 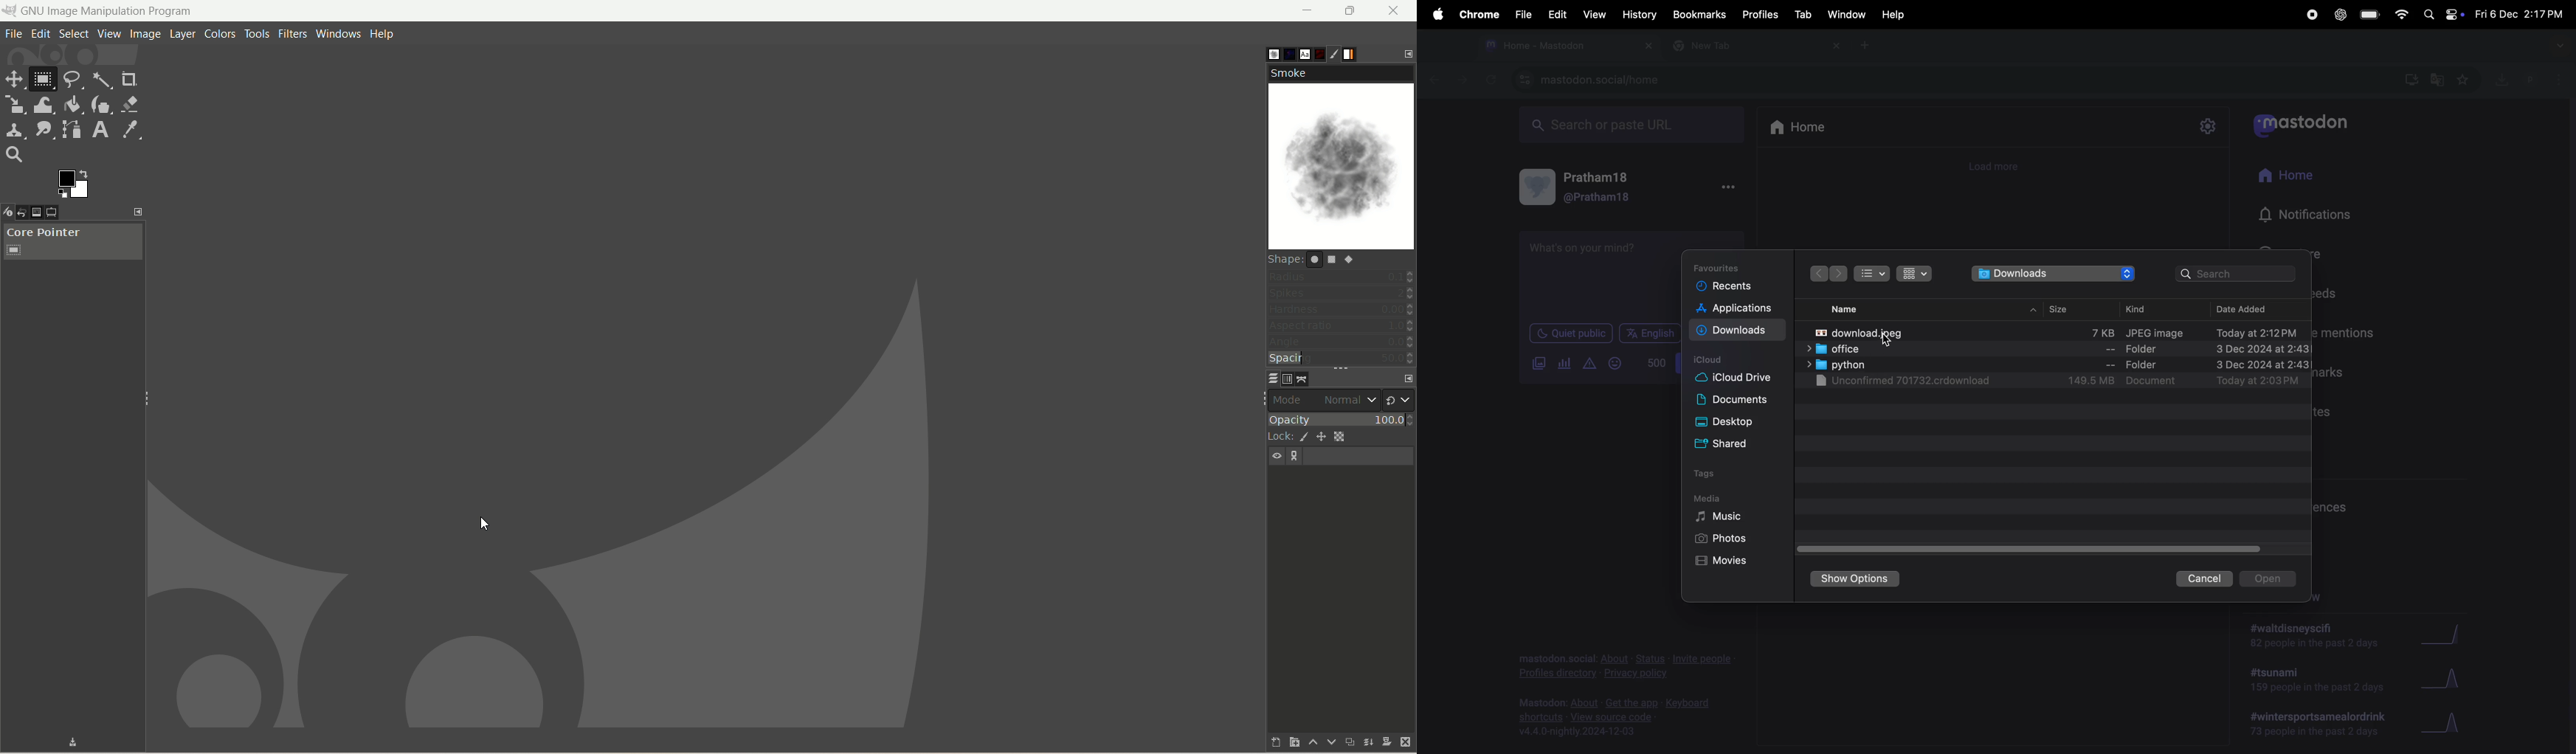 I want to click on mastdoon social url, so click(x=1590, y=78).